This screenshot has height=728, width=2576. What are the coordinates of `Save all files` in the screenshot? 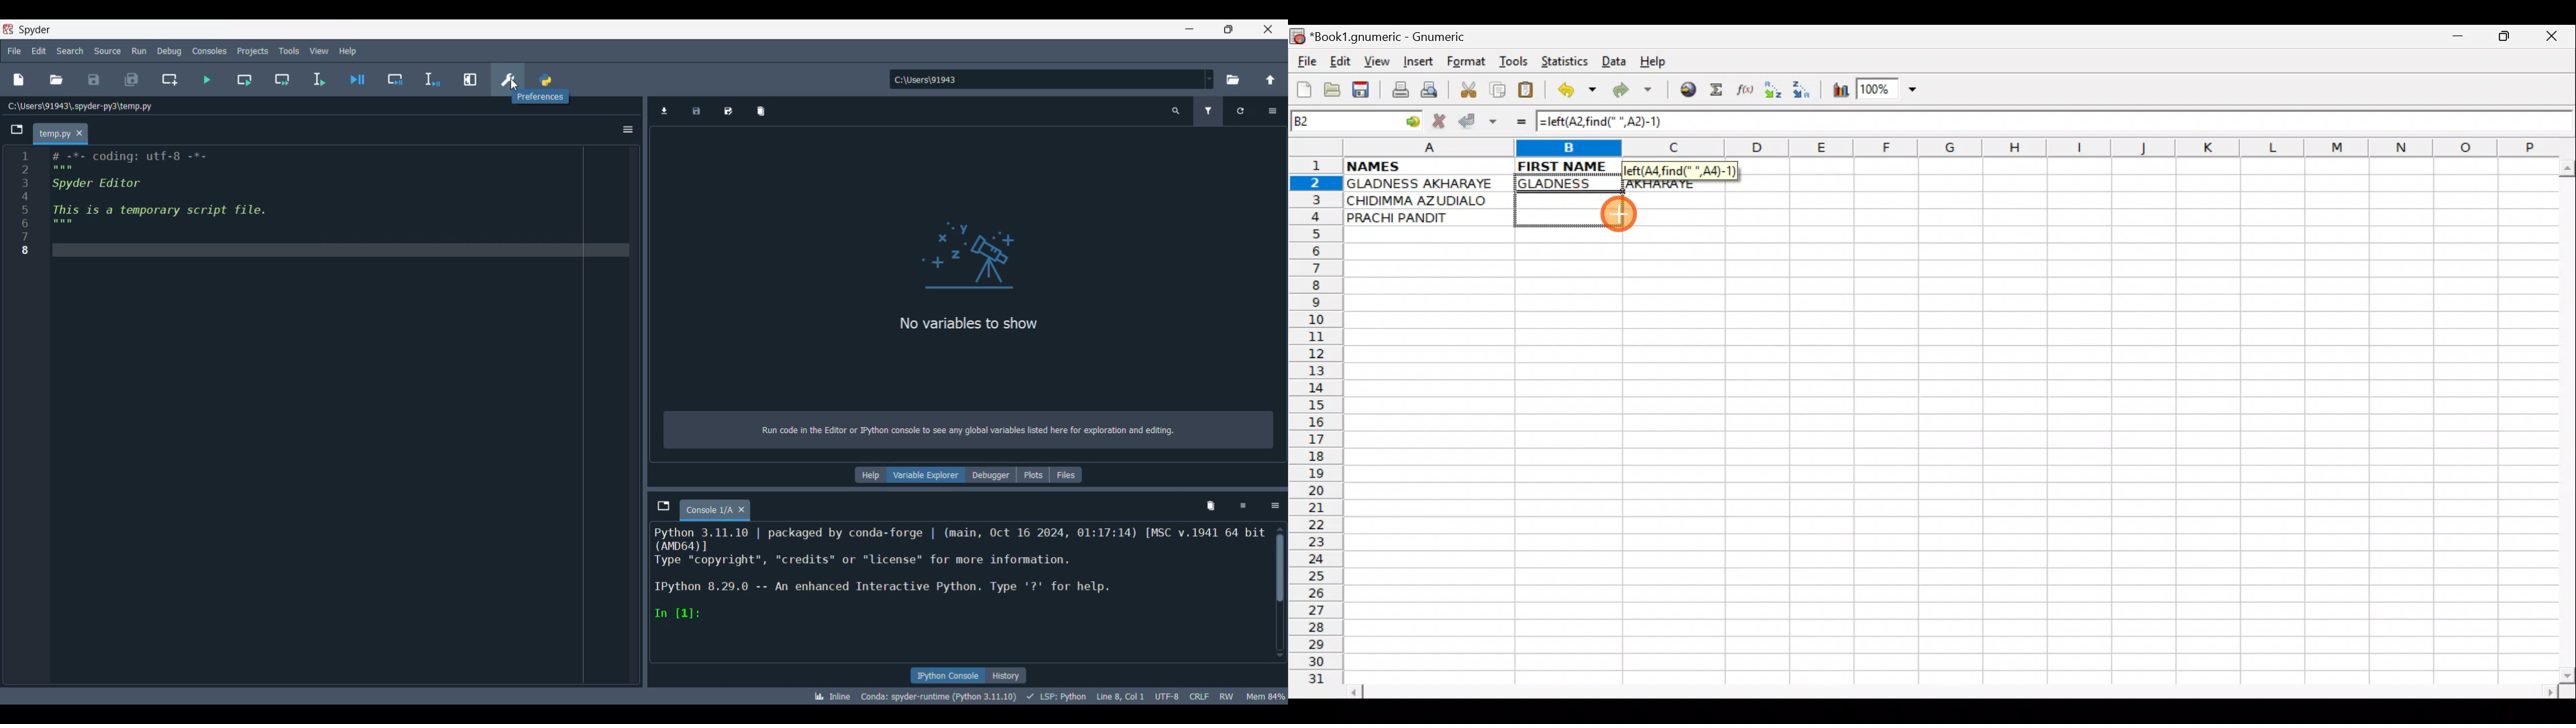 It's located at (131, 80).